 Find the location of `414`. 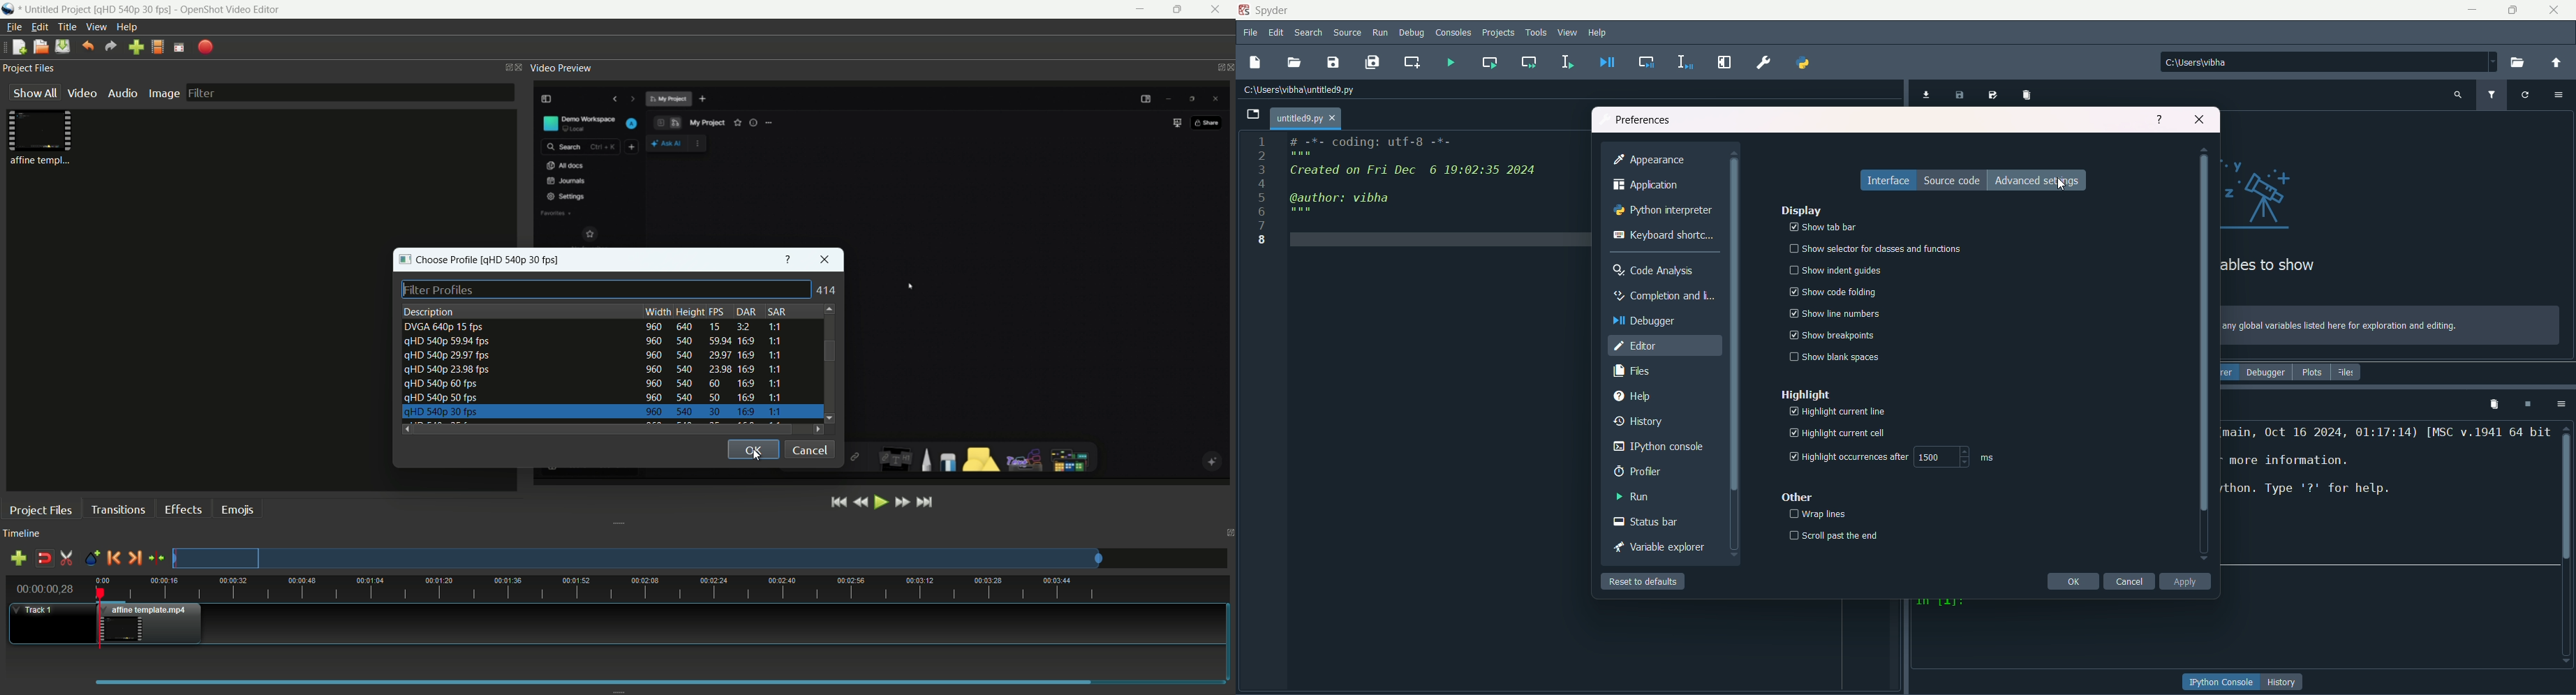

414 is located at coordinates (829, 290).